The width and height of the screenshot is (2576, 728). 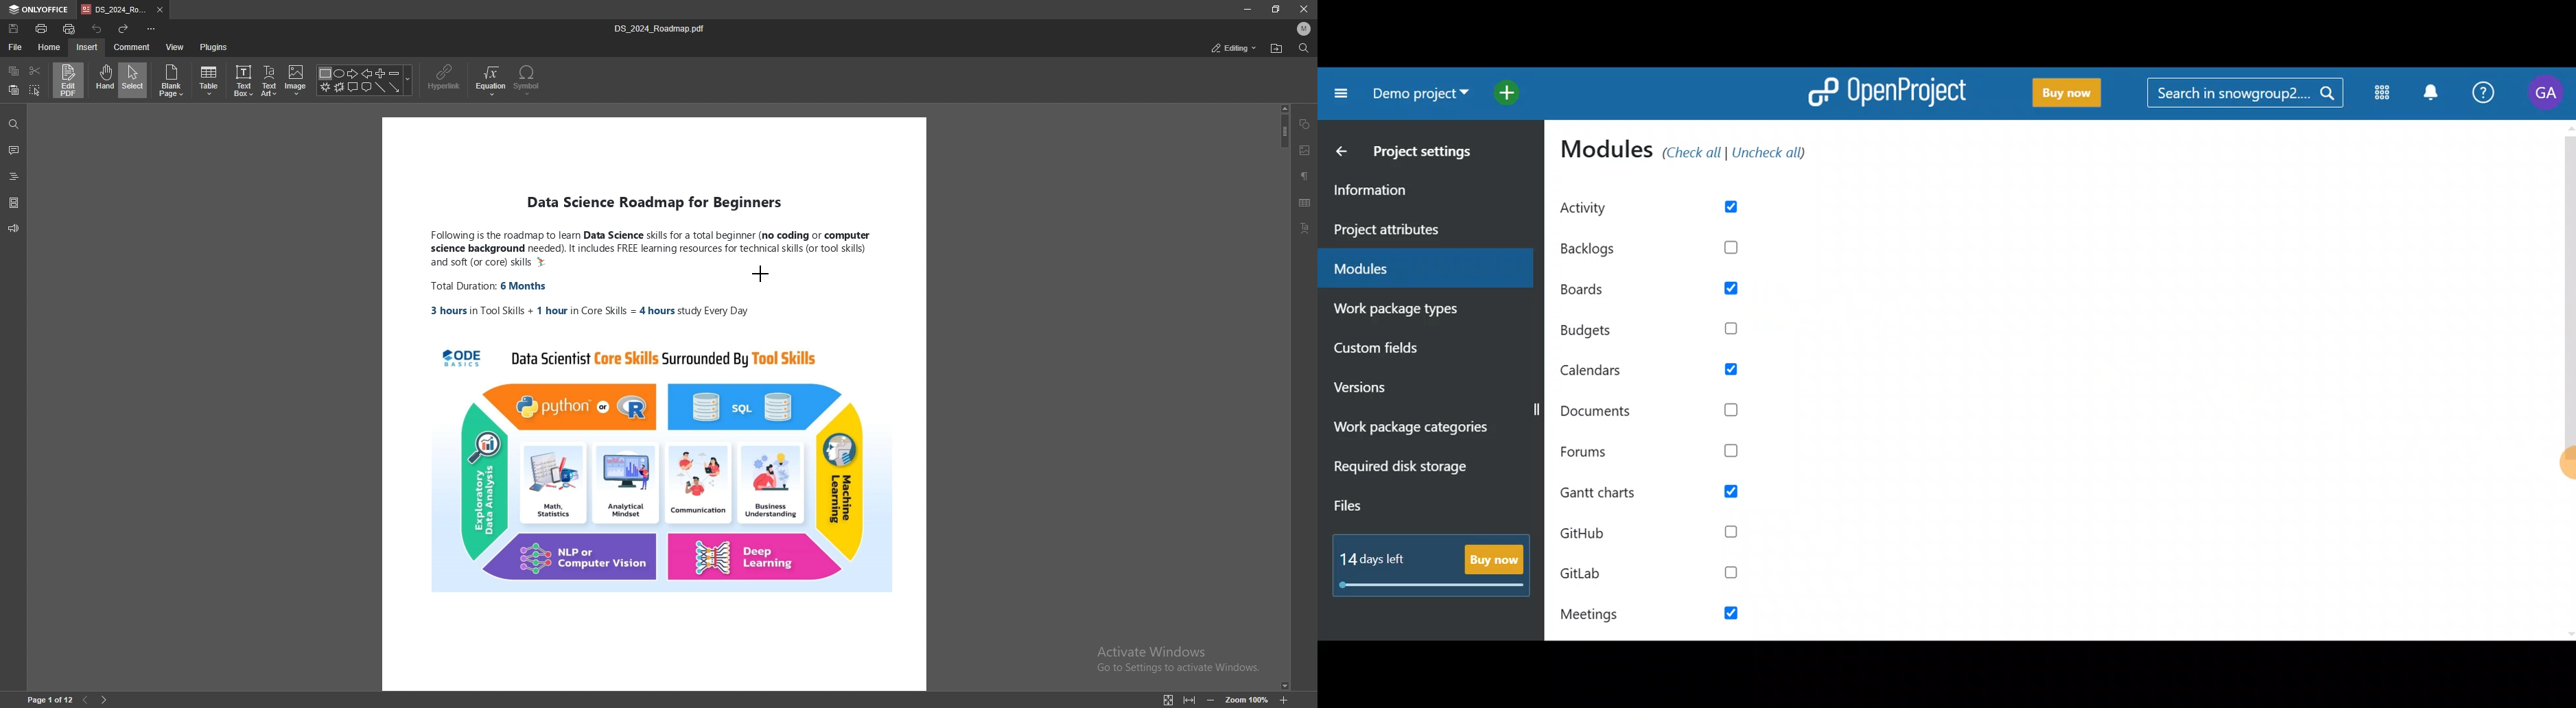 I want to click on cursor, so click(x=764, y=277).